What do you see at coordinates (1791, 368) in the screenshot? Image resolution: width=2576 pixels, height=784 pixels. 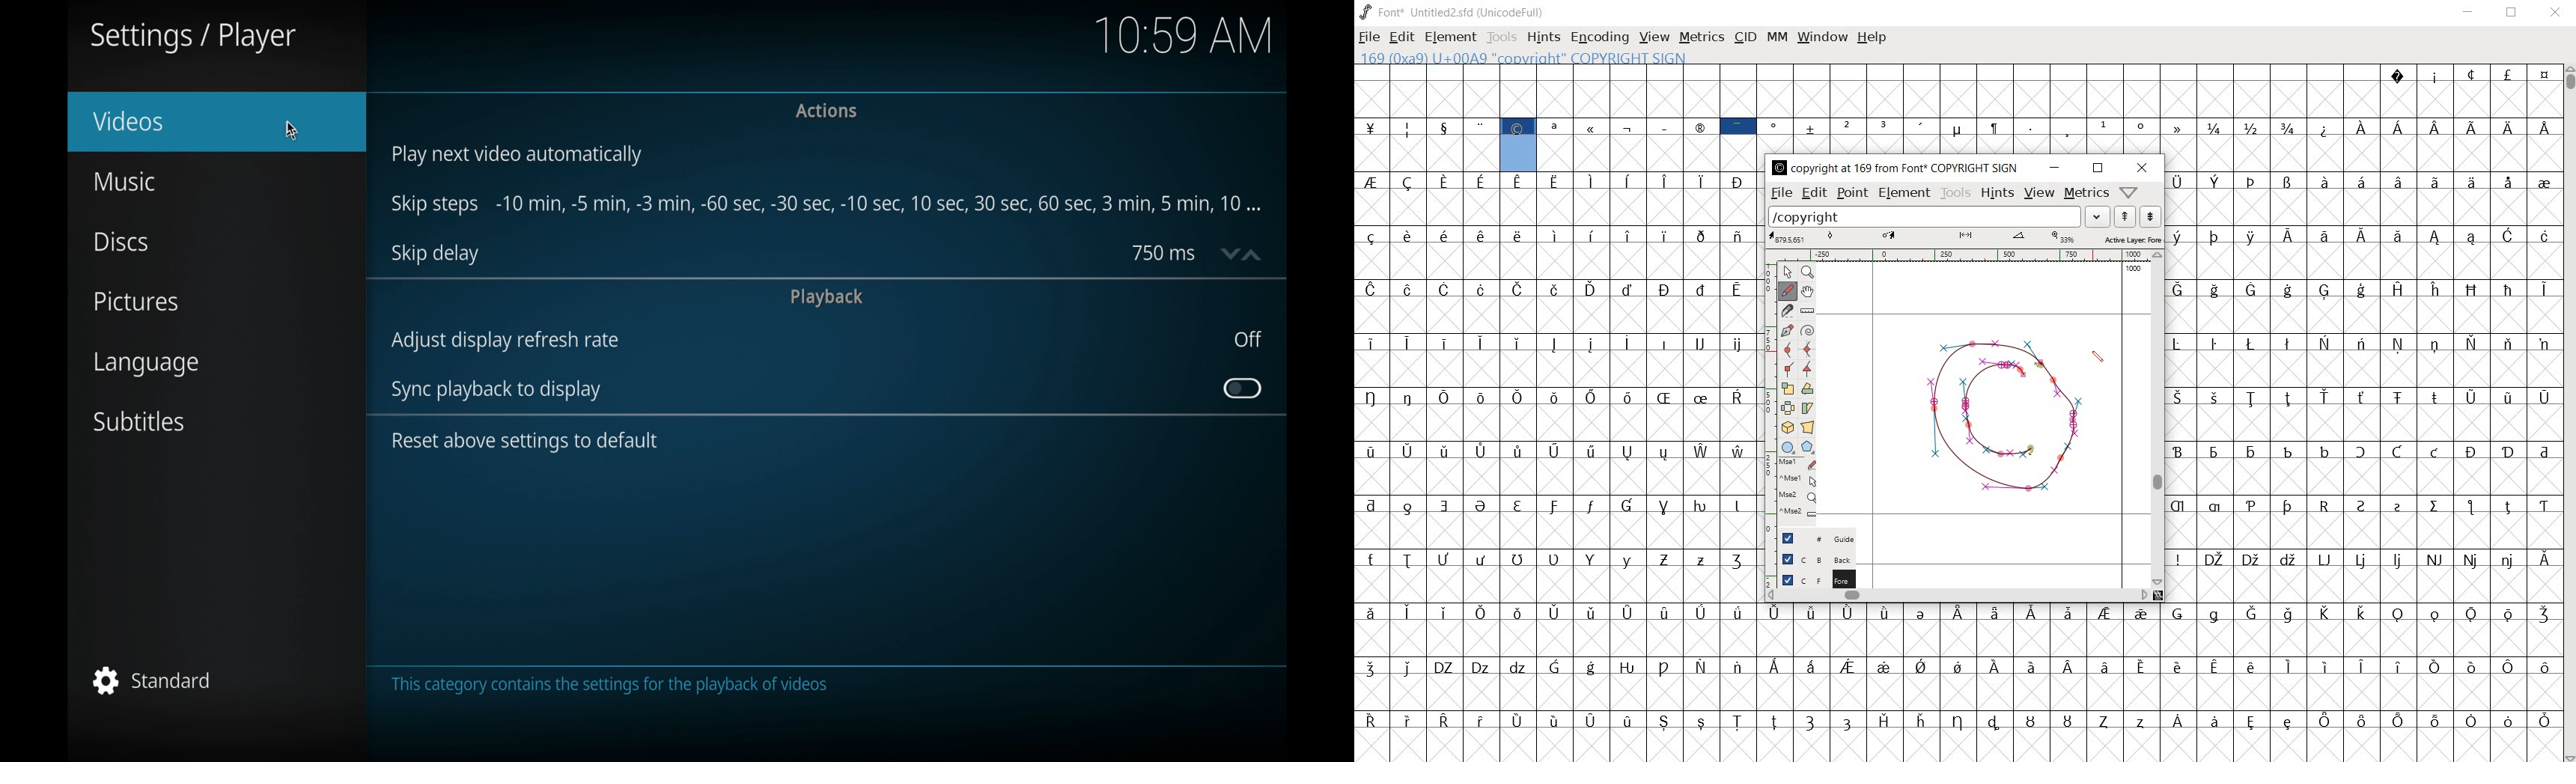 I see `Add a corner point` at bounding box center [1791, 368].